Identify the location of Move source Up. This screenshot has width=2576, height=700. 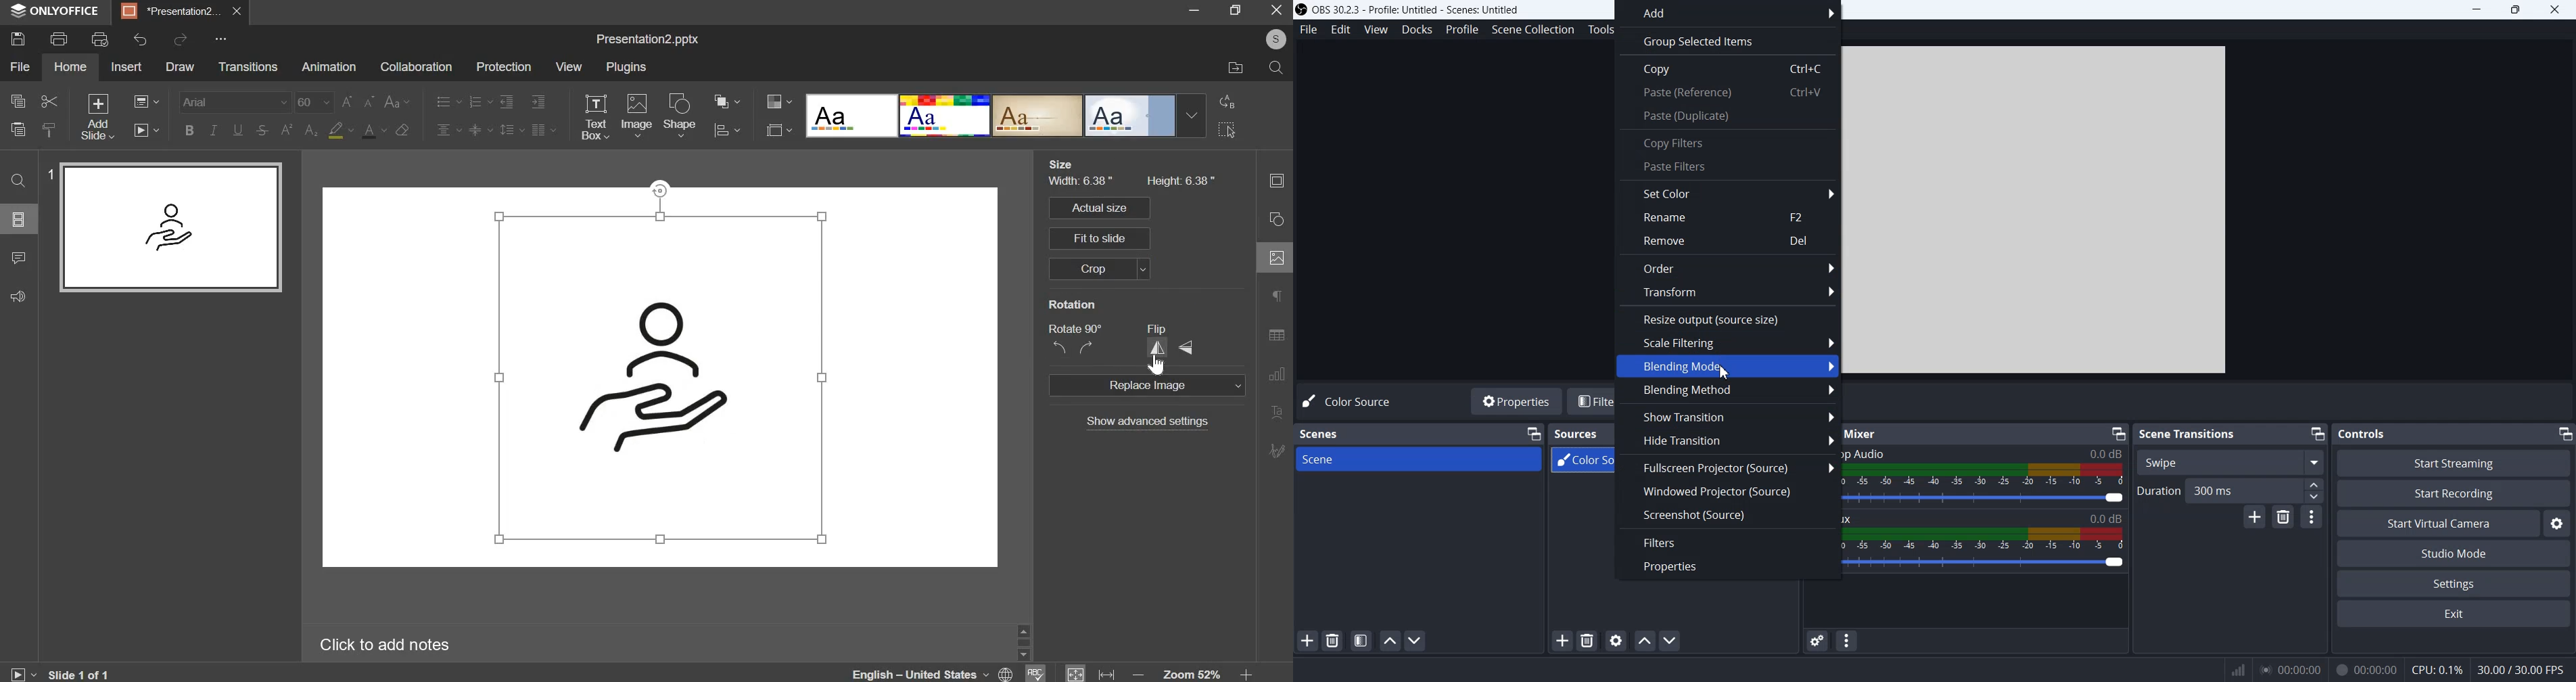
(1644, 641).